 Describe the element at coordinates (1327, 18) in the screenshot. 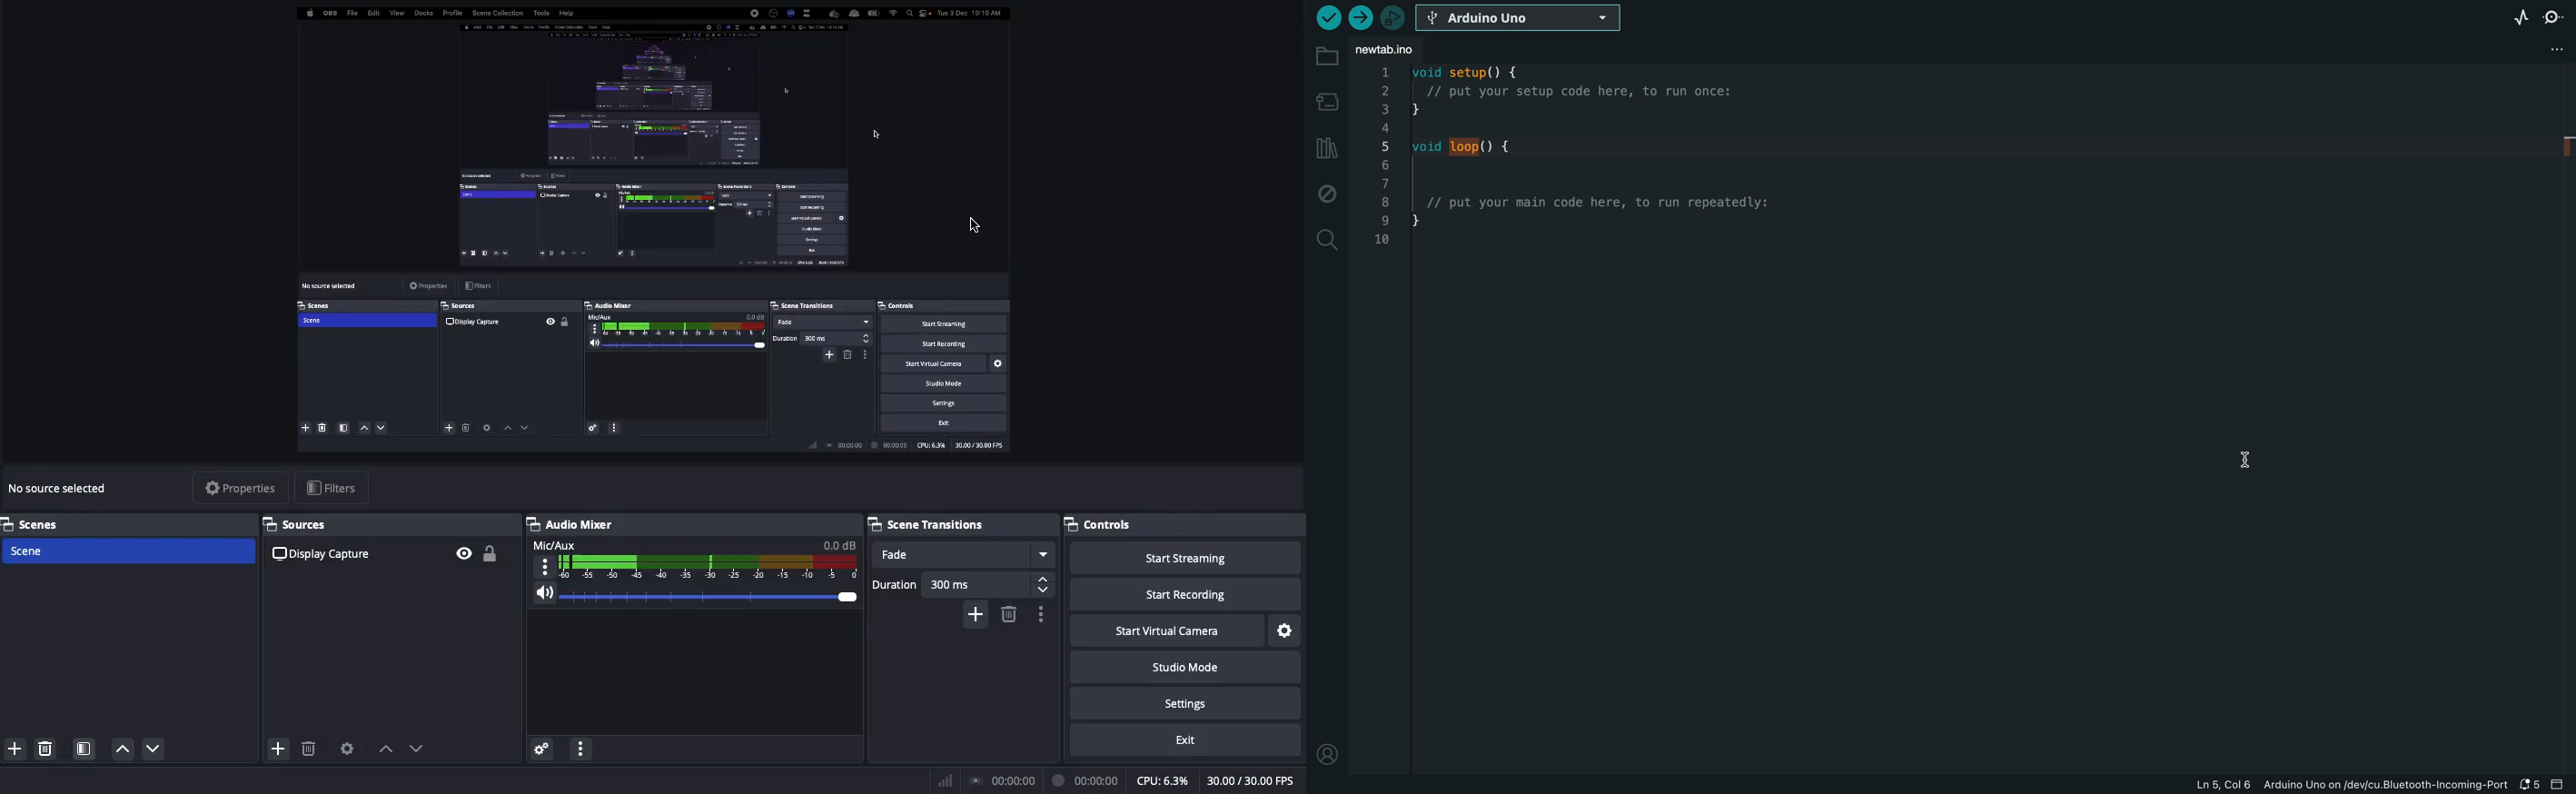

I see `verify` at that location.